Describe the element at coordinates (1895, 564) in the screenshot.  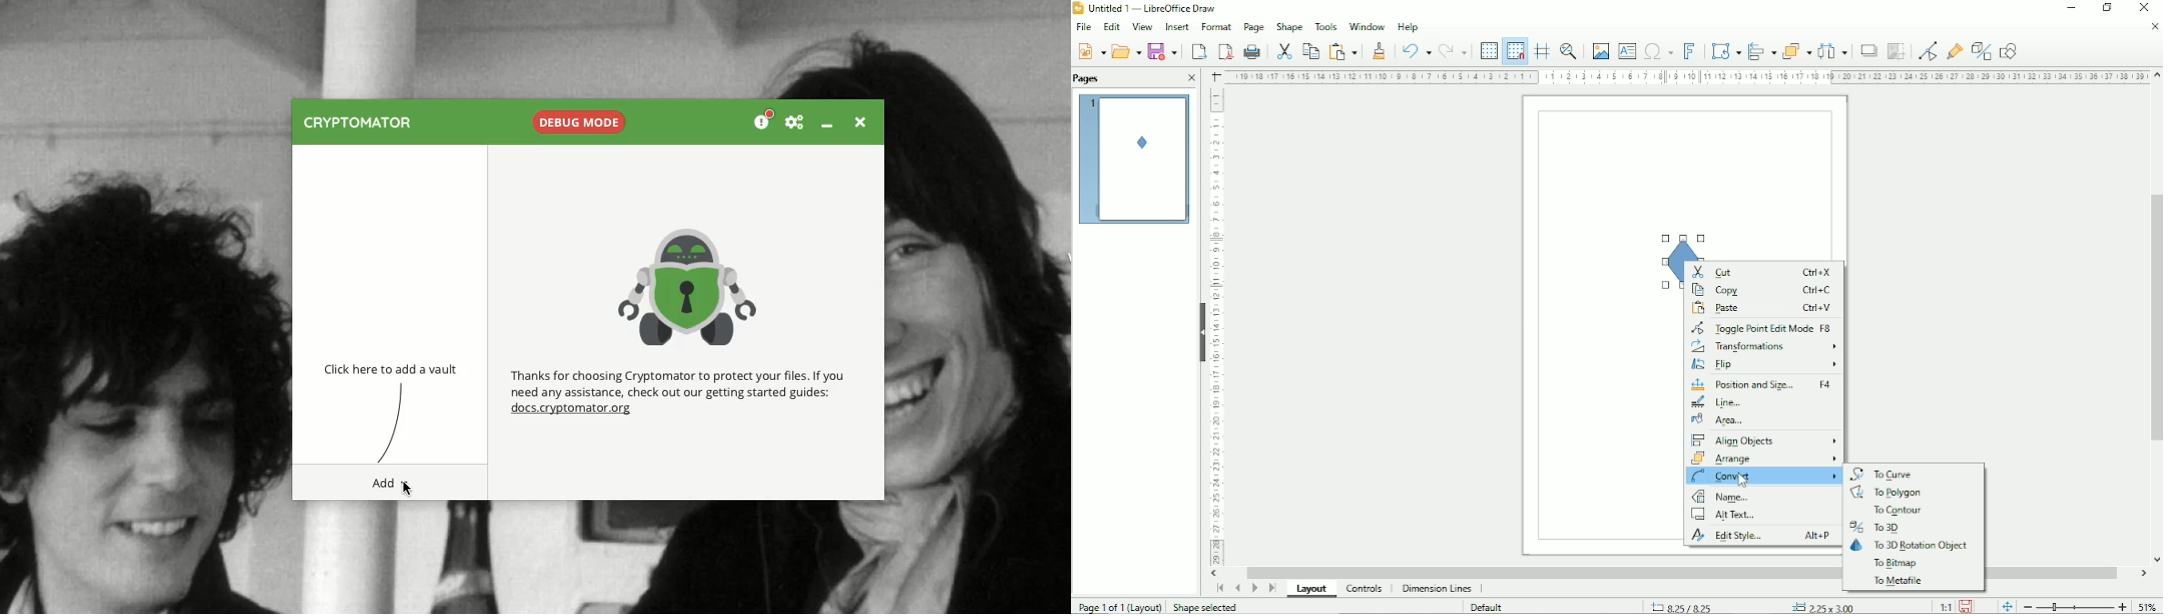
I see `To bitmap` at that location.